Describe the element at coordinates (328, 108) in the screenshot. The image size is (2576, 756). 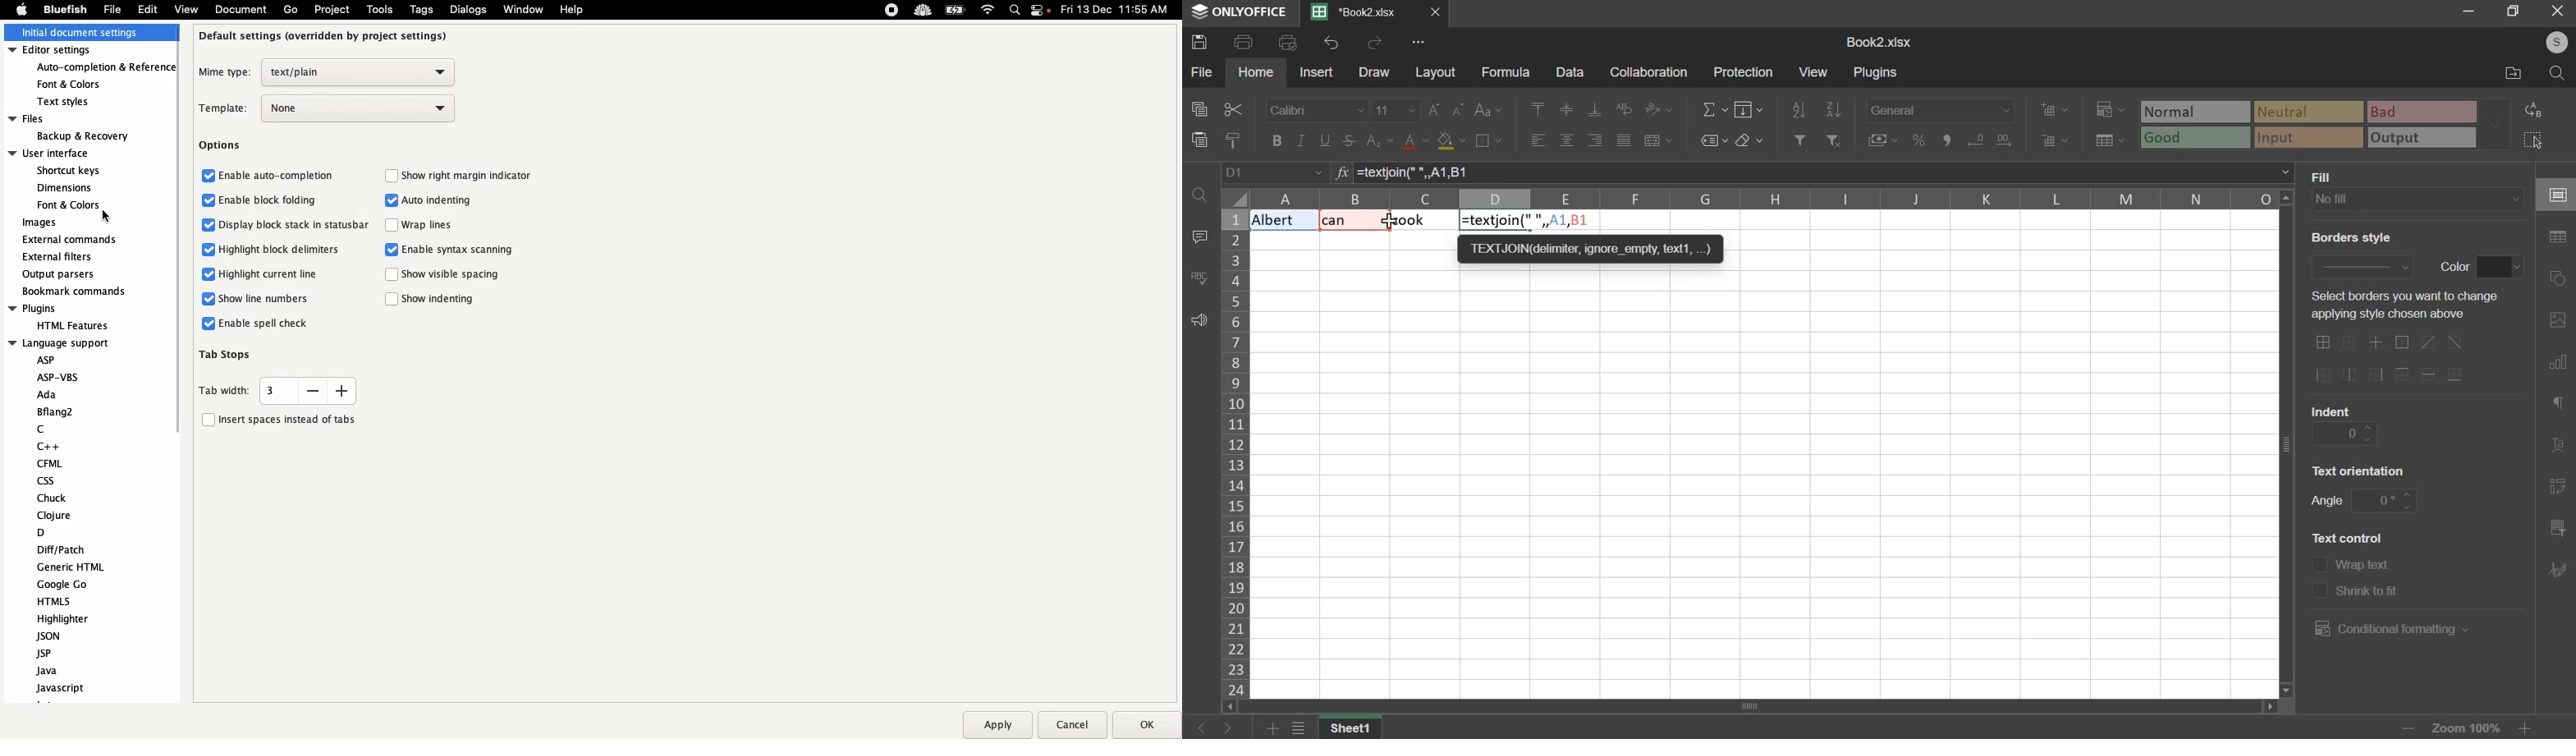
I see `Template` at that location.